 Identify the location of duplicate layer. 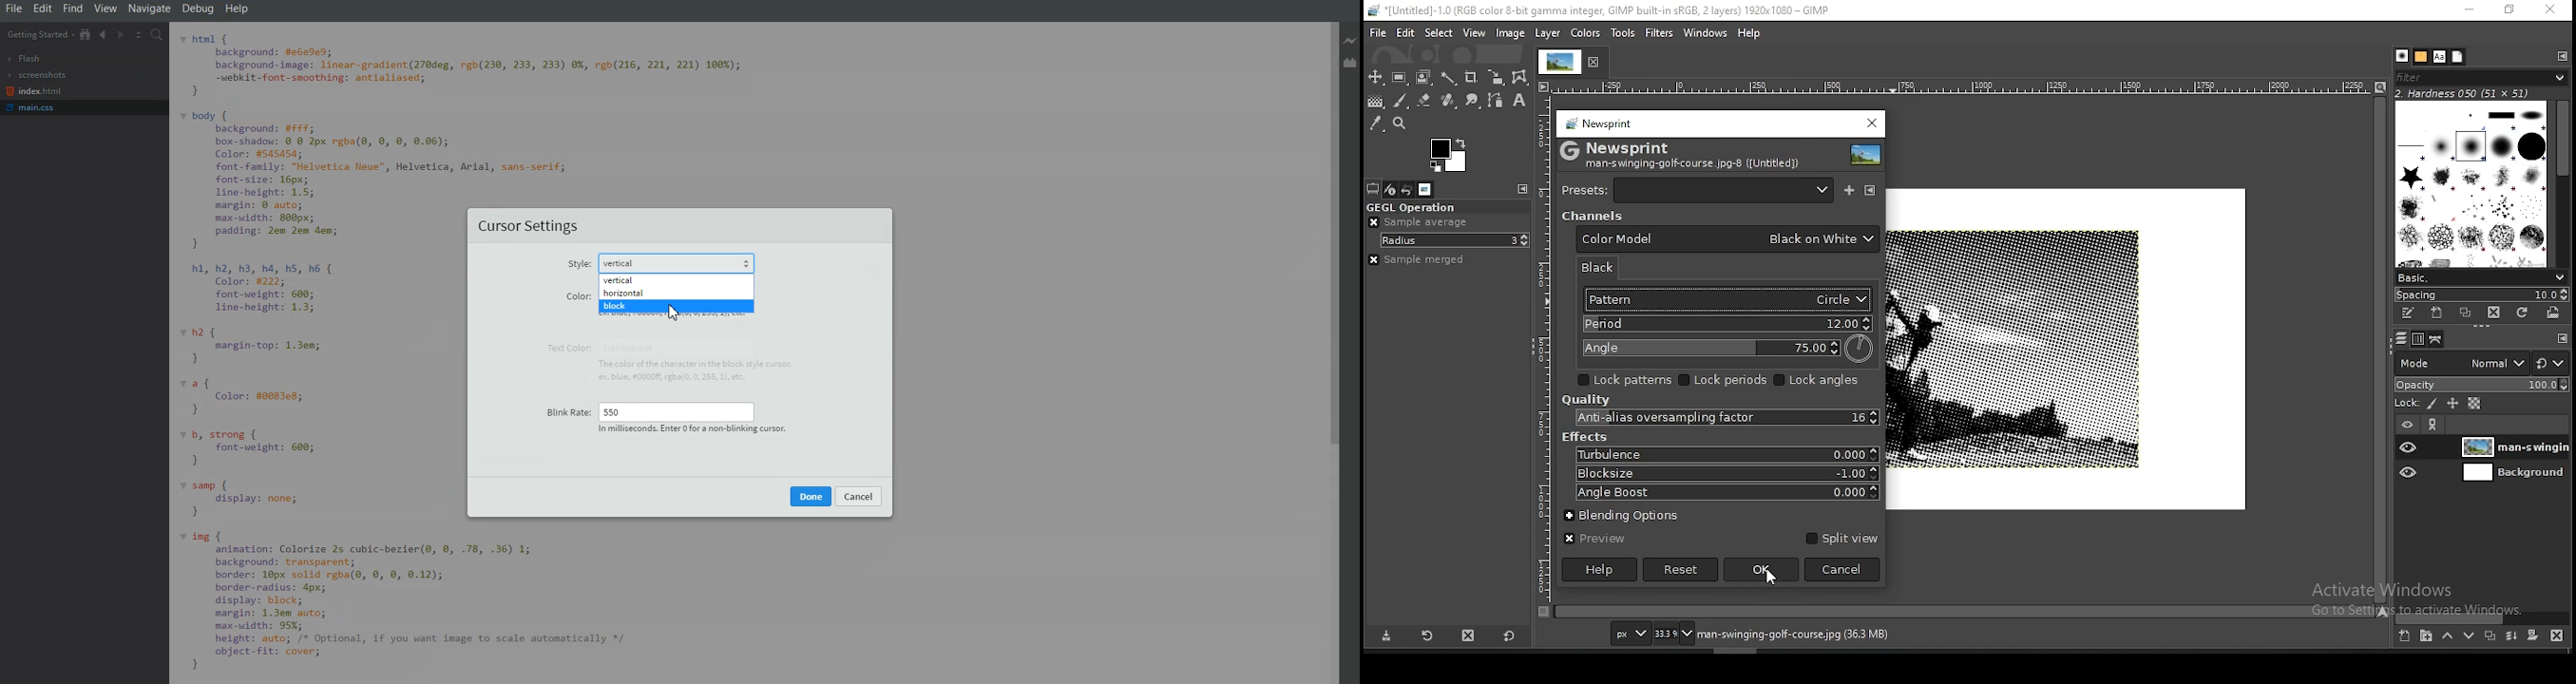
(2490, 635).